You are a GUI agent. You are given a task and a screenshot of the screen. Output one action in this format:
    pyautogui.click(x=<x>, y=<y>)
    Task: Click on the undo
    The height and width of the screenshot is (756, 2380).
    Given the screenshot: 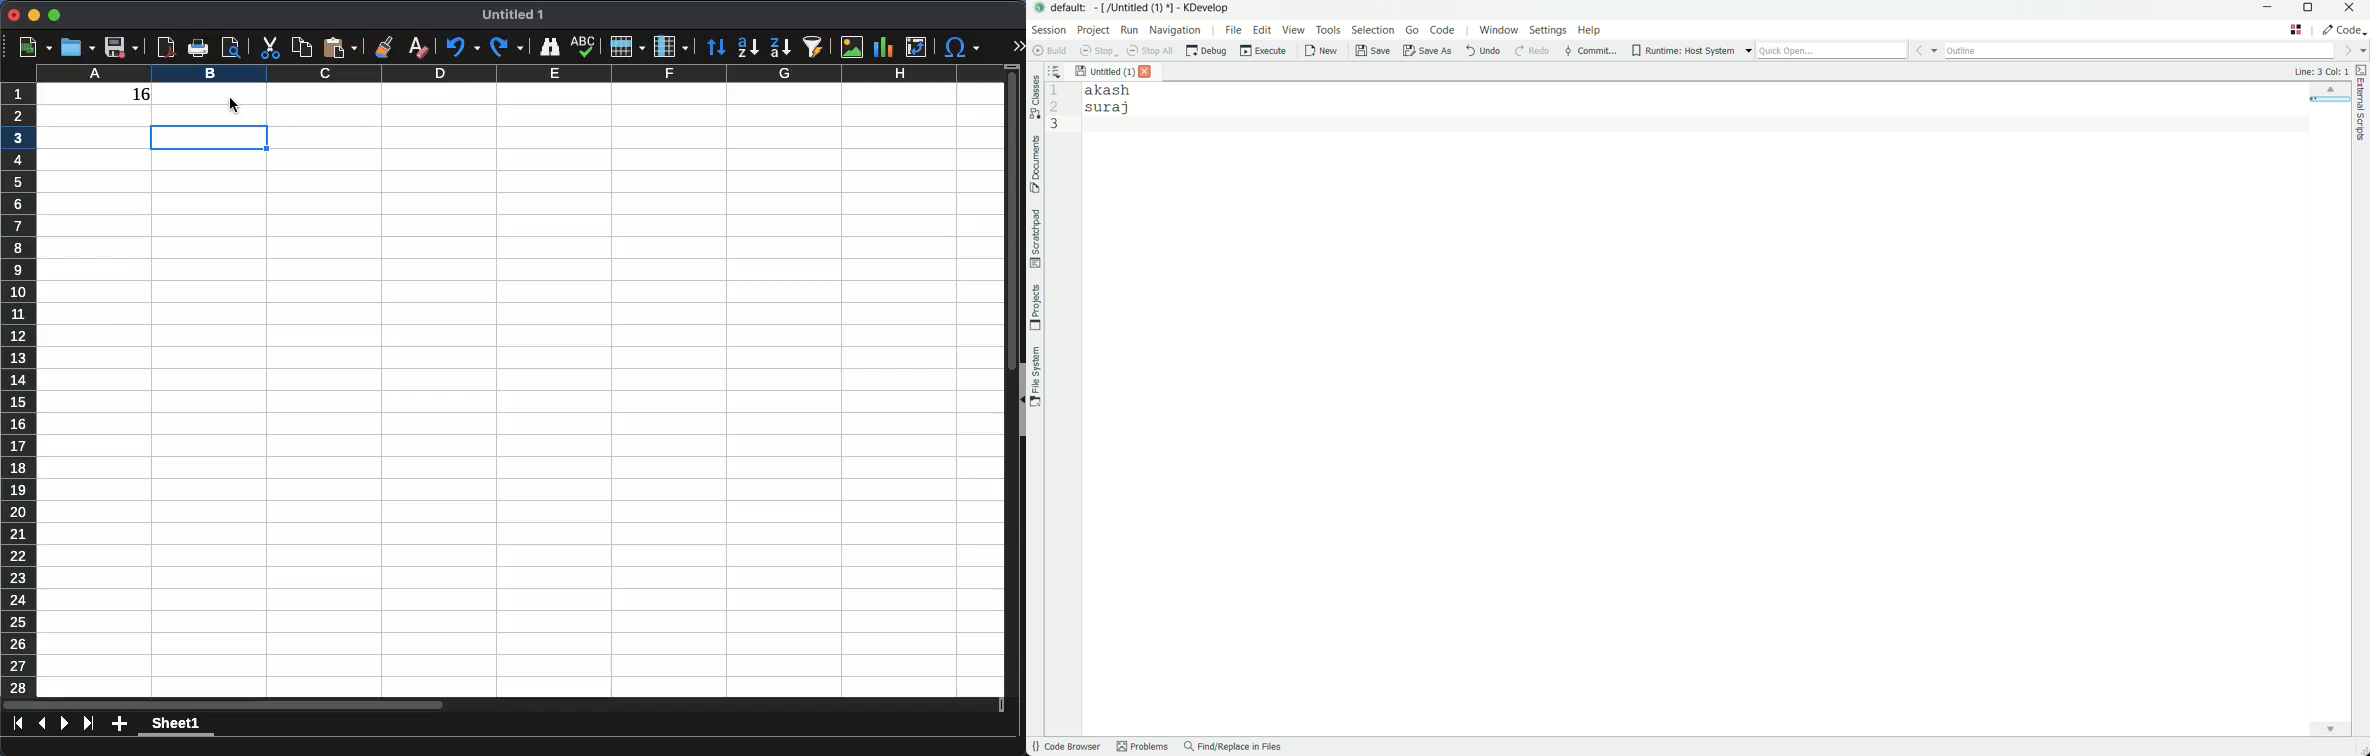 What is the action you would take?
    pyautogui.click(x=462, y=48)
    